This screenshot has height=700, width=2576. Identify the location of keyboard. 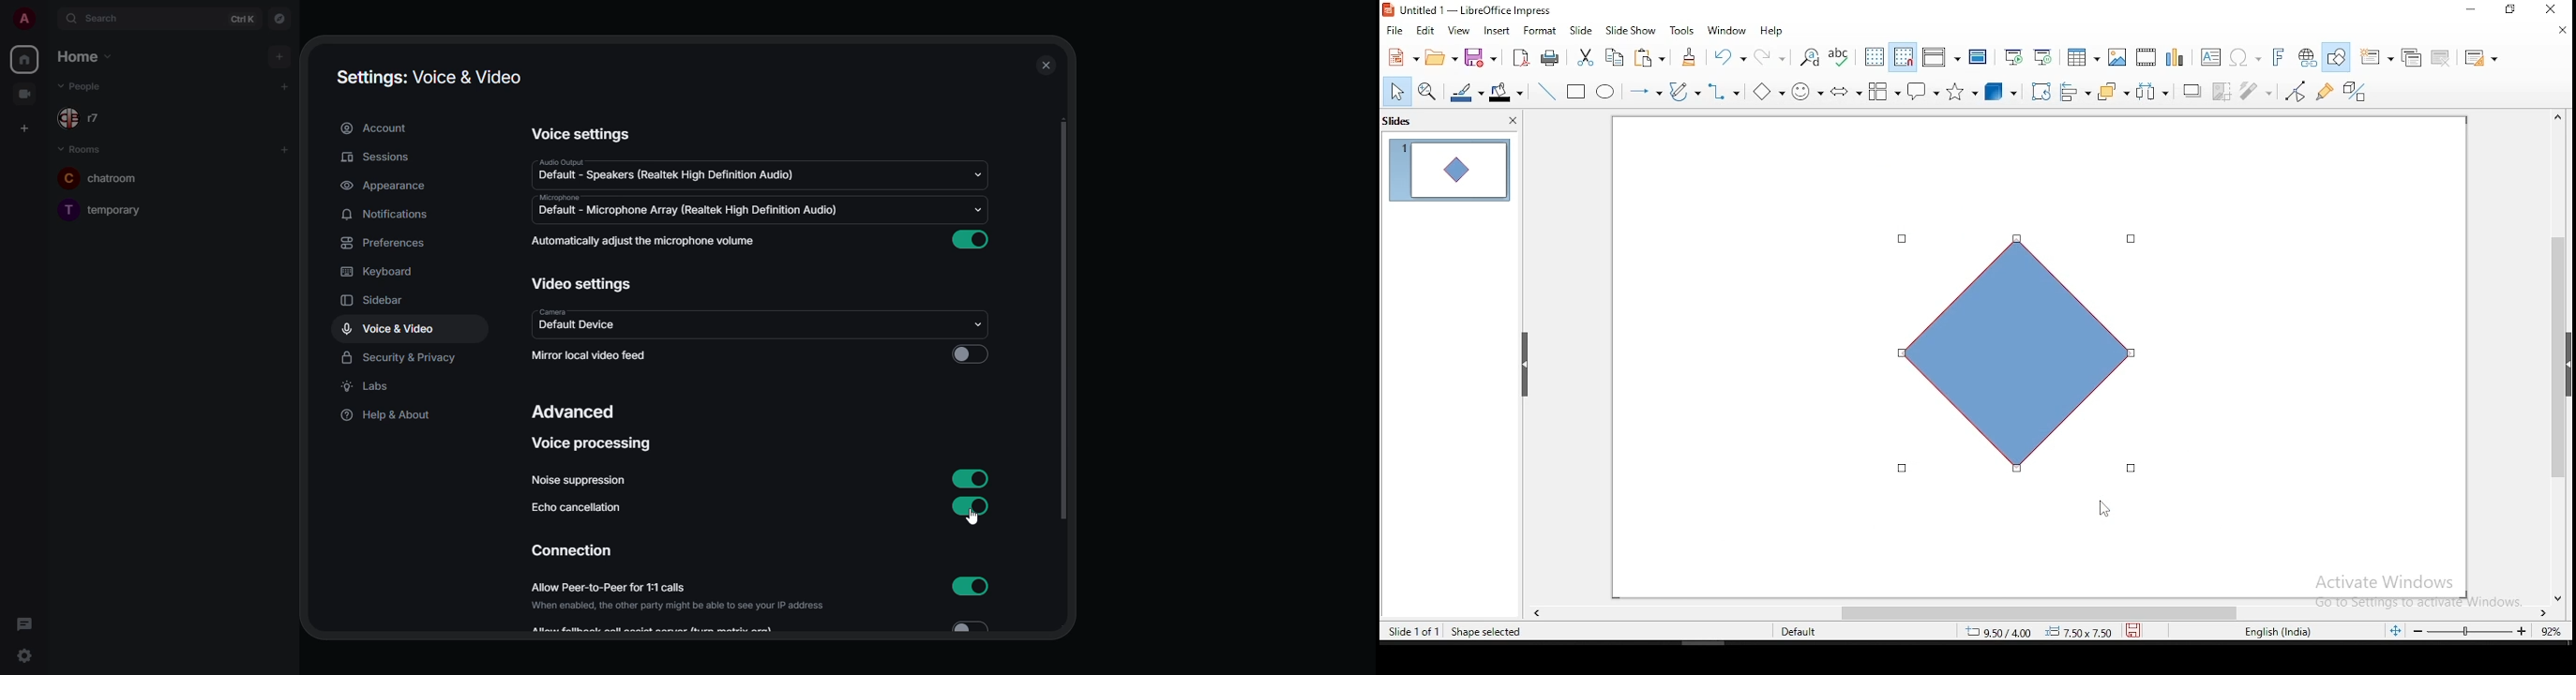
(383, 272).